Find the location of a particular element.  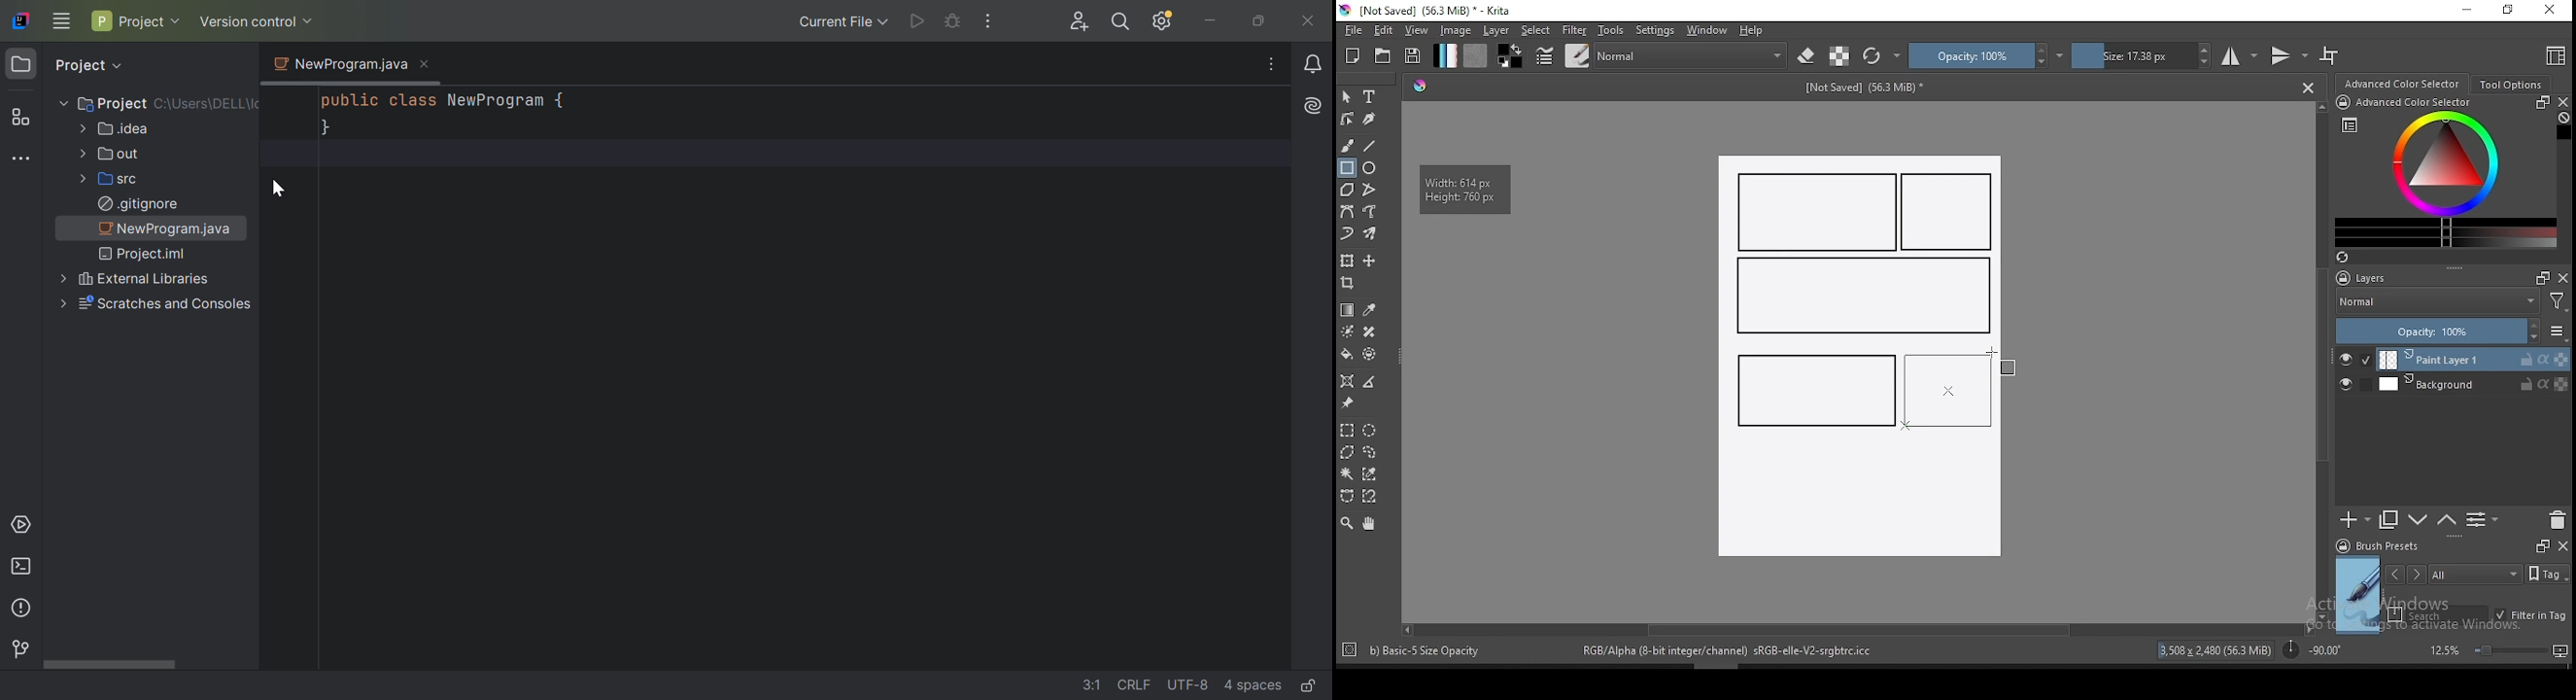

reload original preset is located at coordinates (1882, 55).